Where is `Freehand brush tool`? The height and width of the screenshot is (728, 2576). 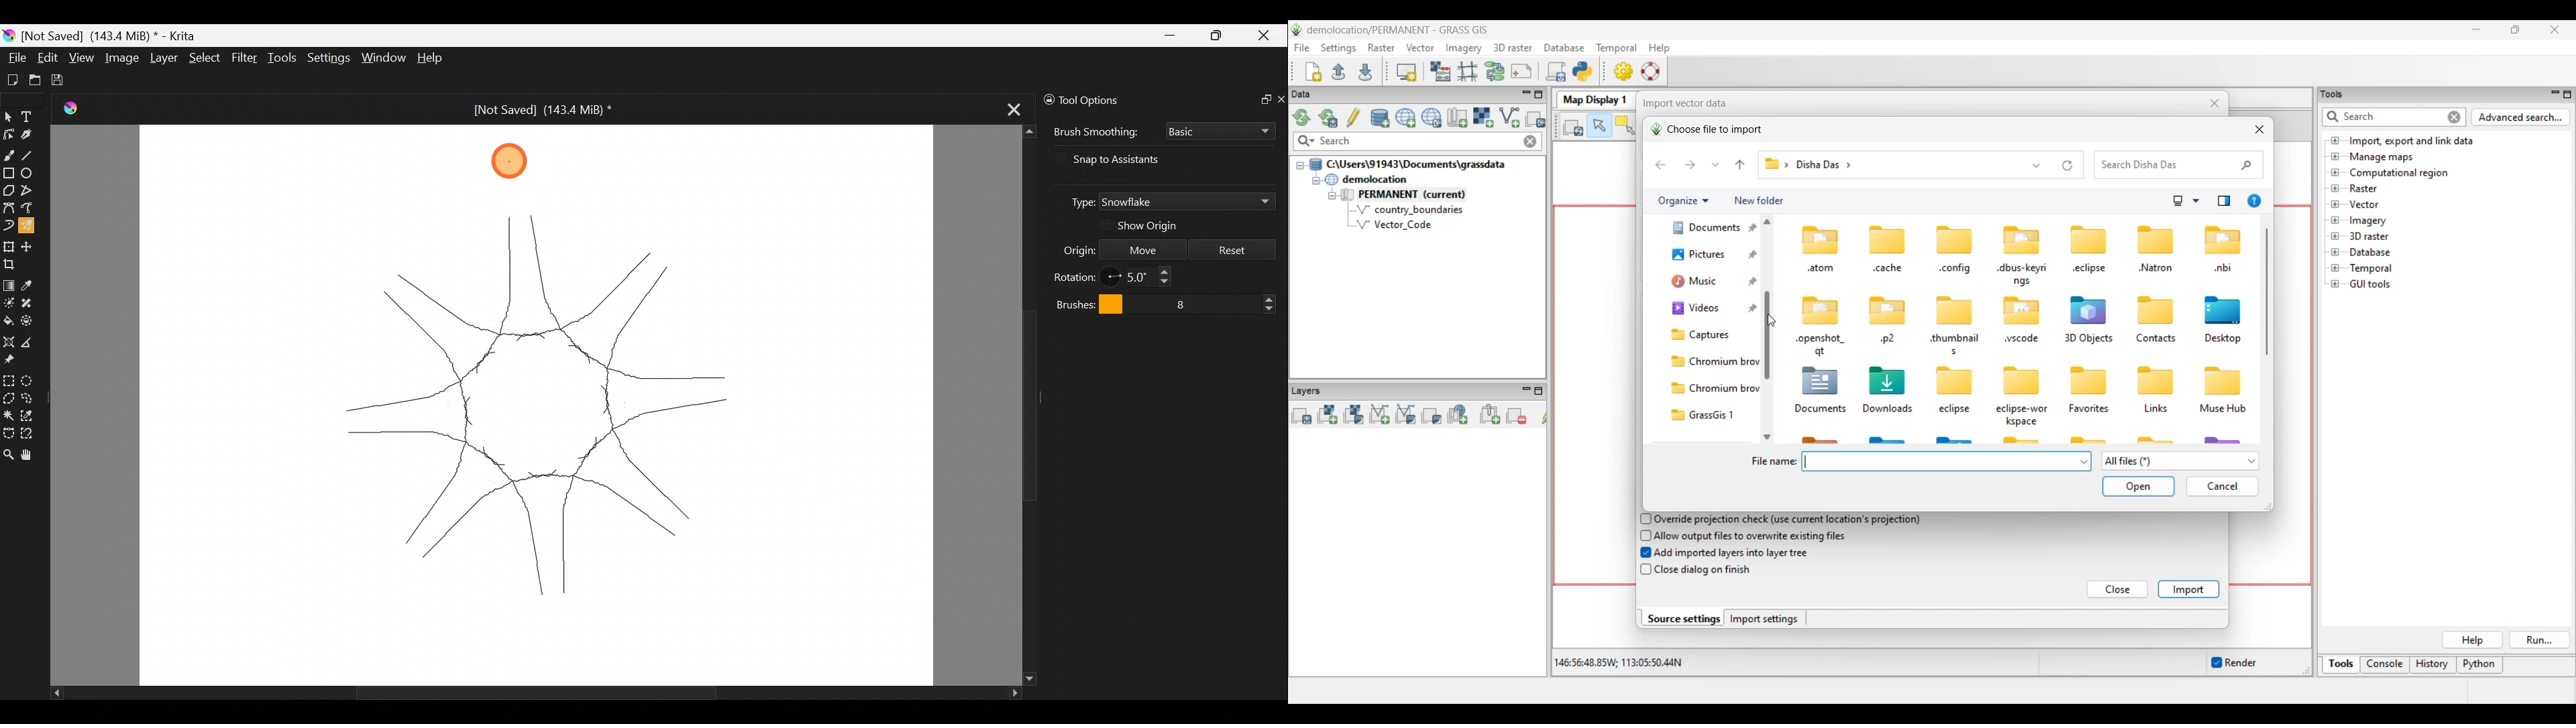
Freehand brush tool is located at coordinates (8, 154).